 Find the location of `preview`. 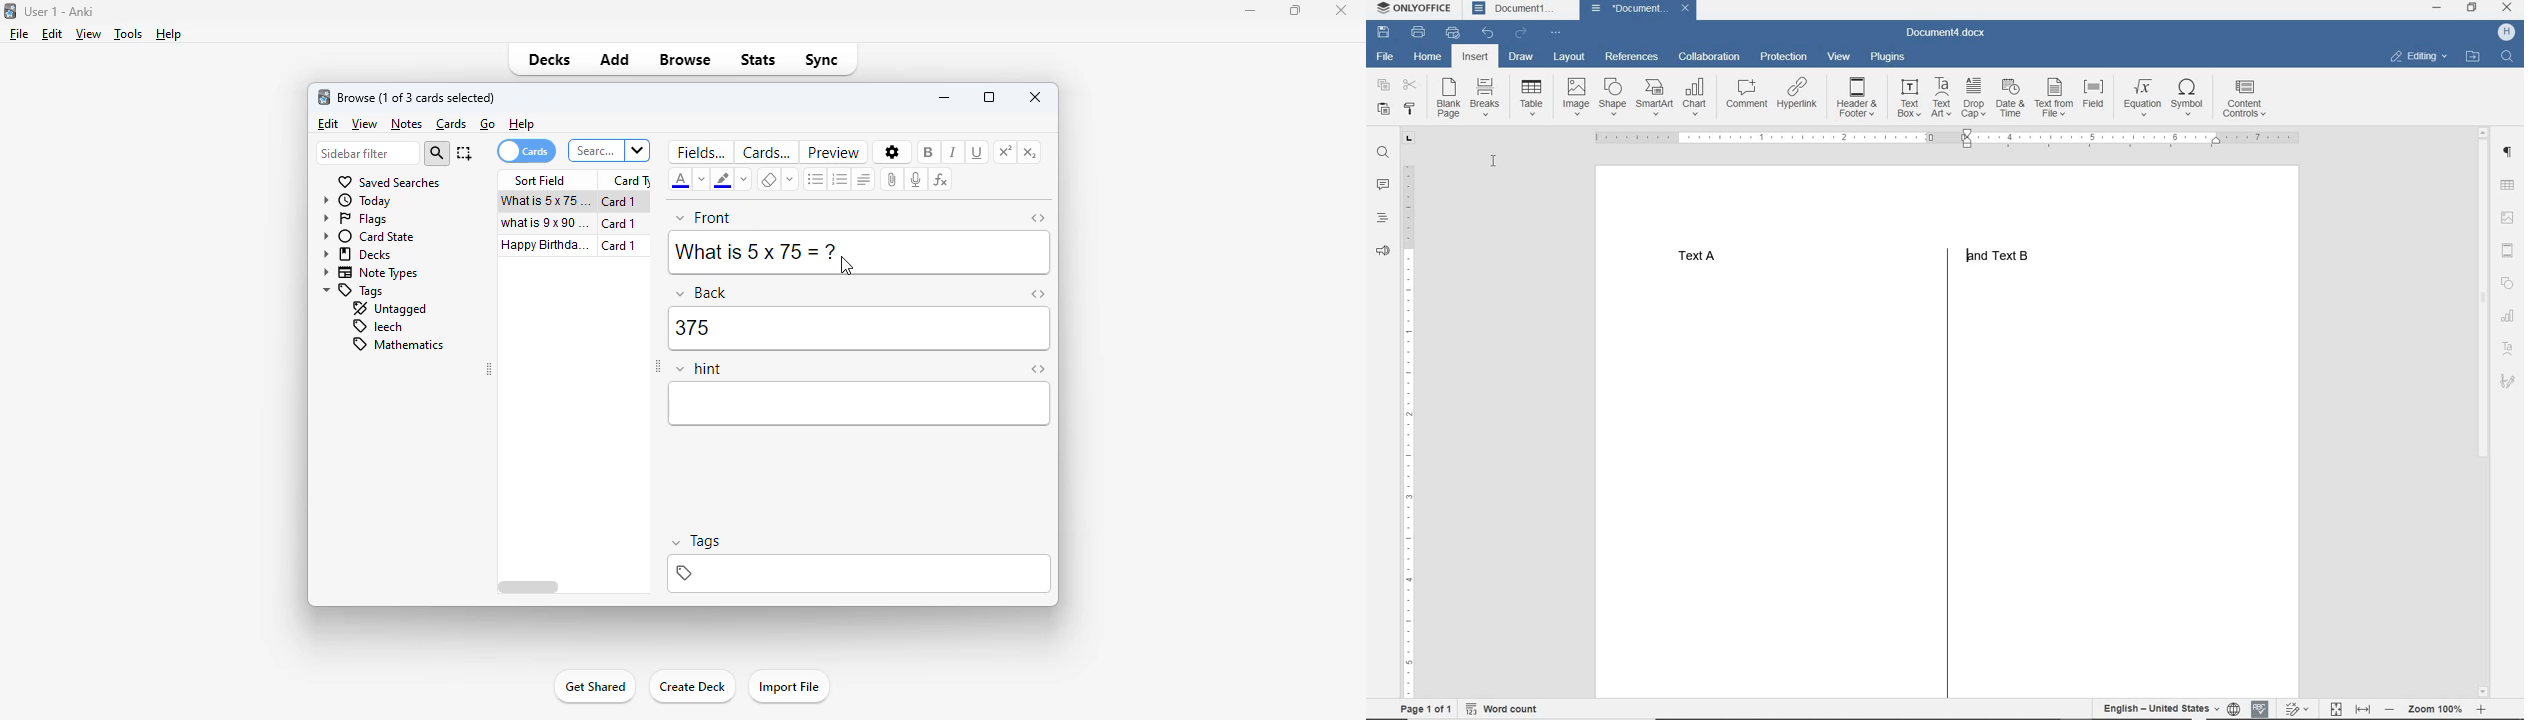

preview is located at coordinates (835, 152).